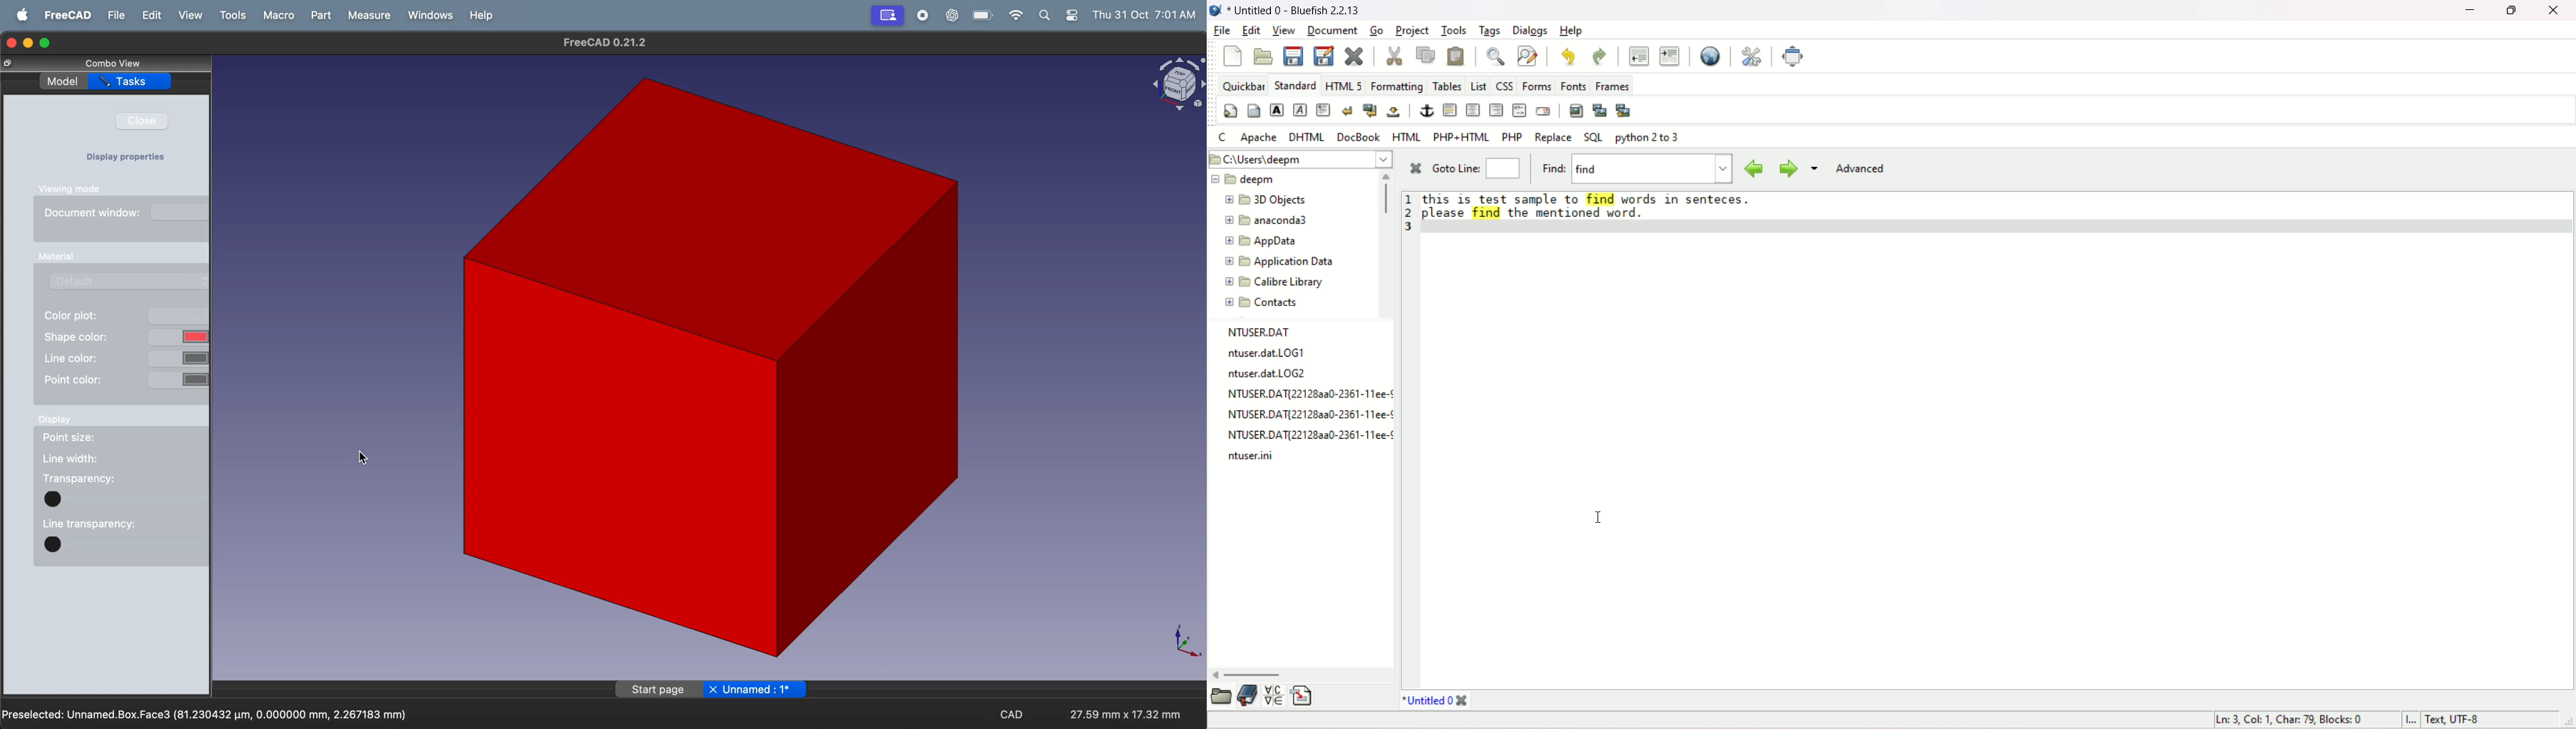 This screenshot has width=2576, height=756. I want to click on tables, so click(1447, 85).